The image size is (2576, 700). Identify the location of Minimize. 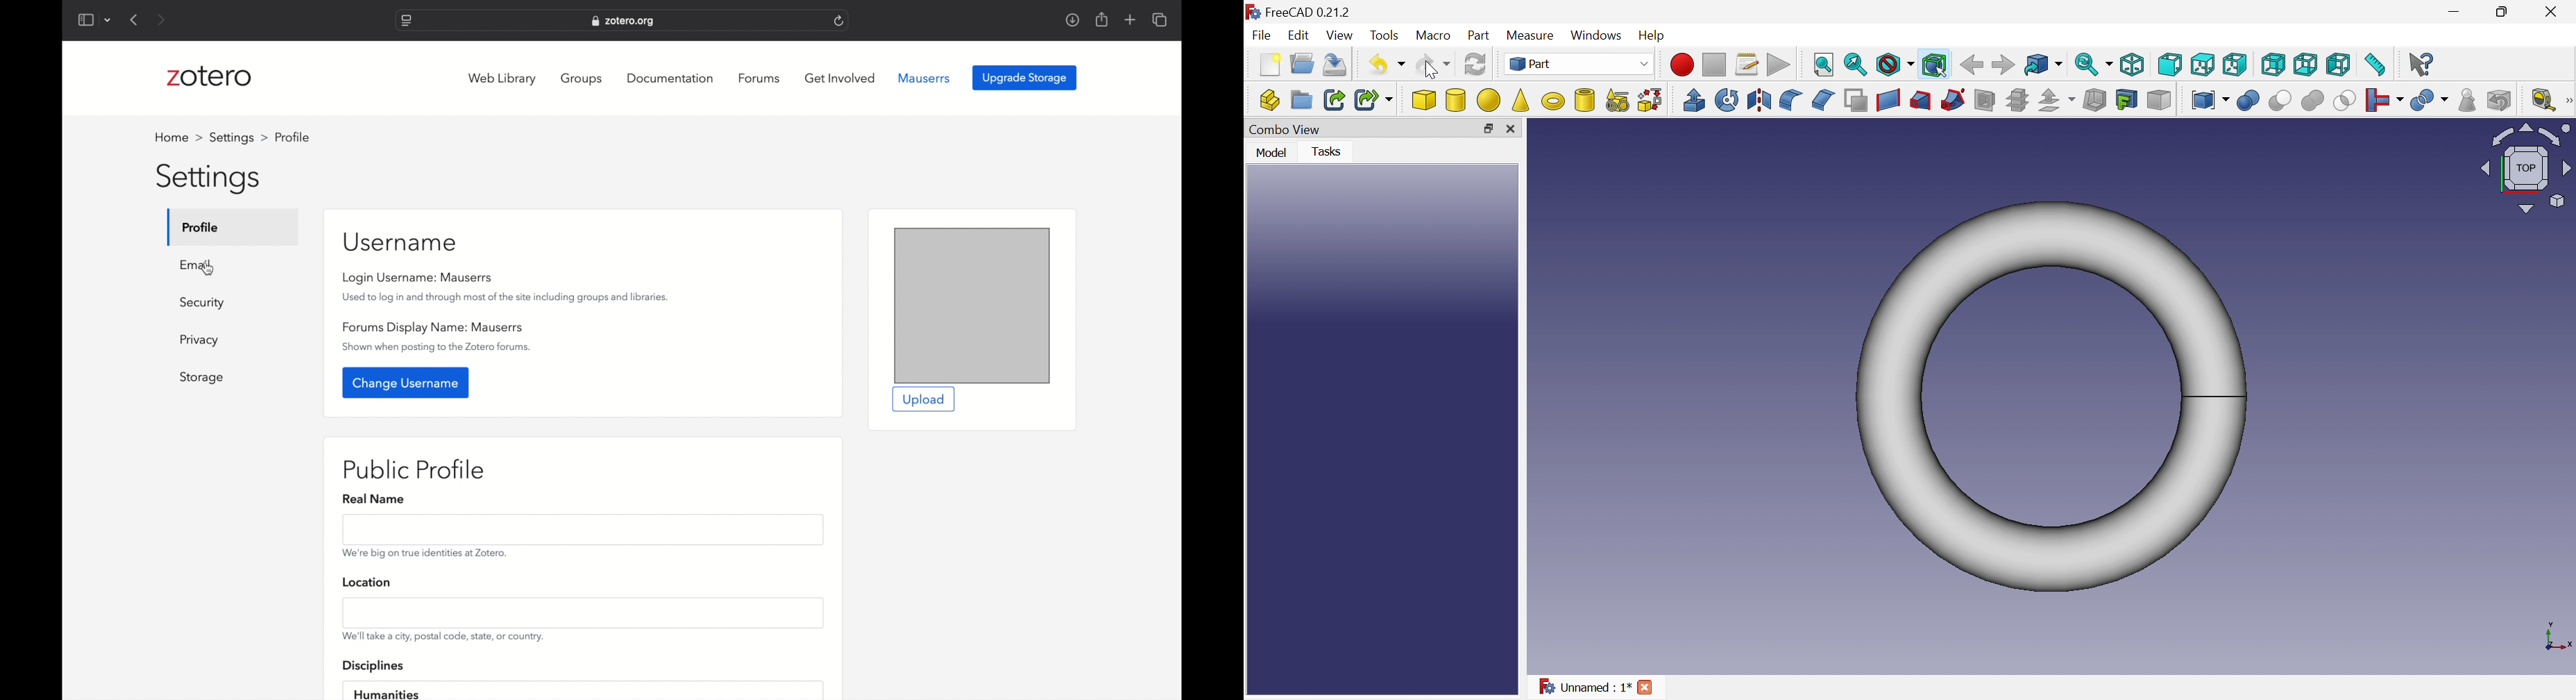
(2501, 14).